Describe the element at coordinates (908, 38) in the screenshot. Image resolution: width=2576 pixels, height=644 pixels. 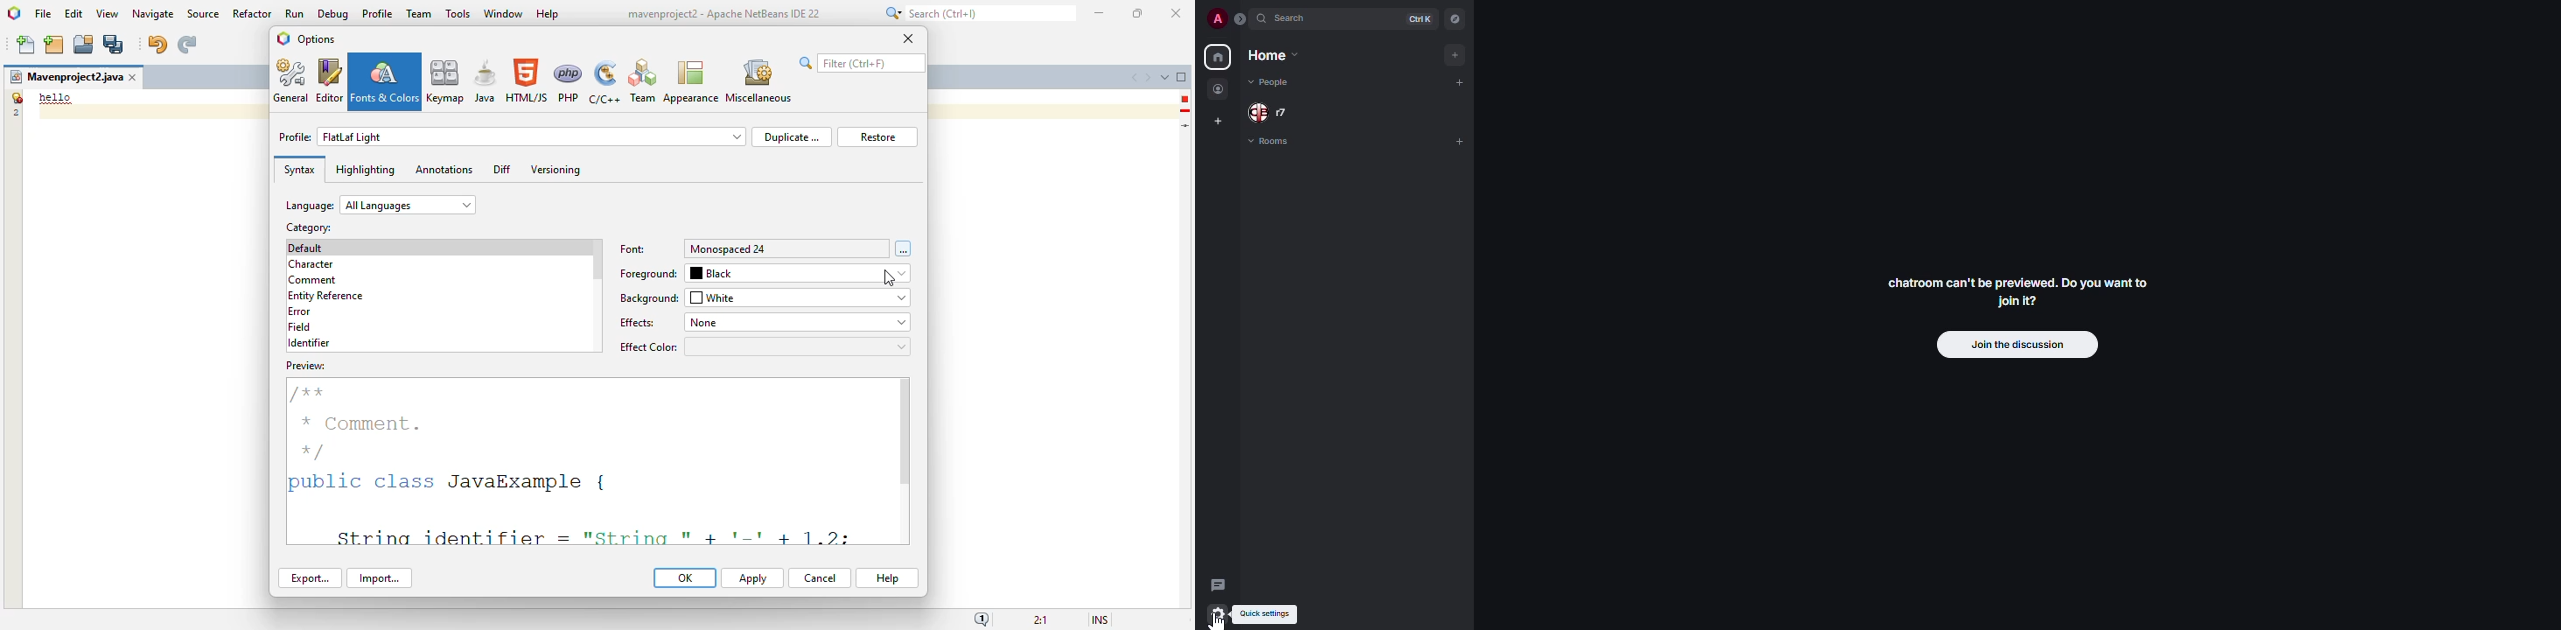
I see `close` at that location.